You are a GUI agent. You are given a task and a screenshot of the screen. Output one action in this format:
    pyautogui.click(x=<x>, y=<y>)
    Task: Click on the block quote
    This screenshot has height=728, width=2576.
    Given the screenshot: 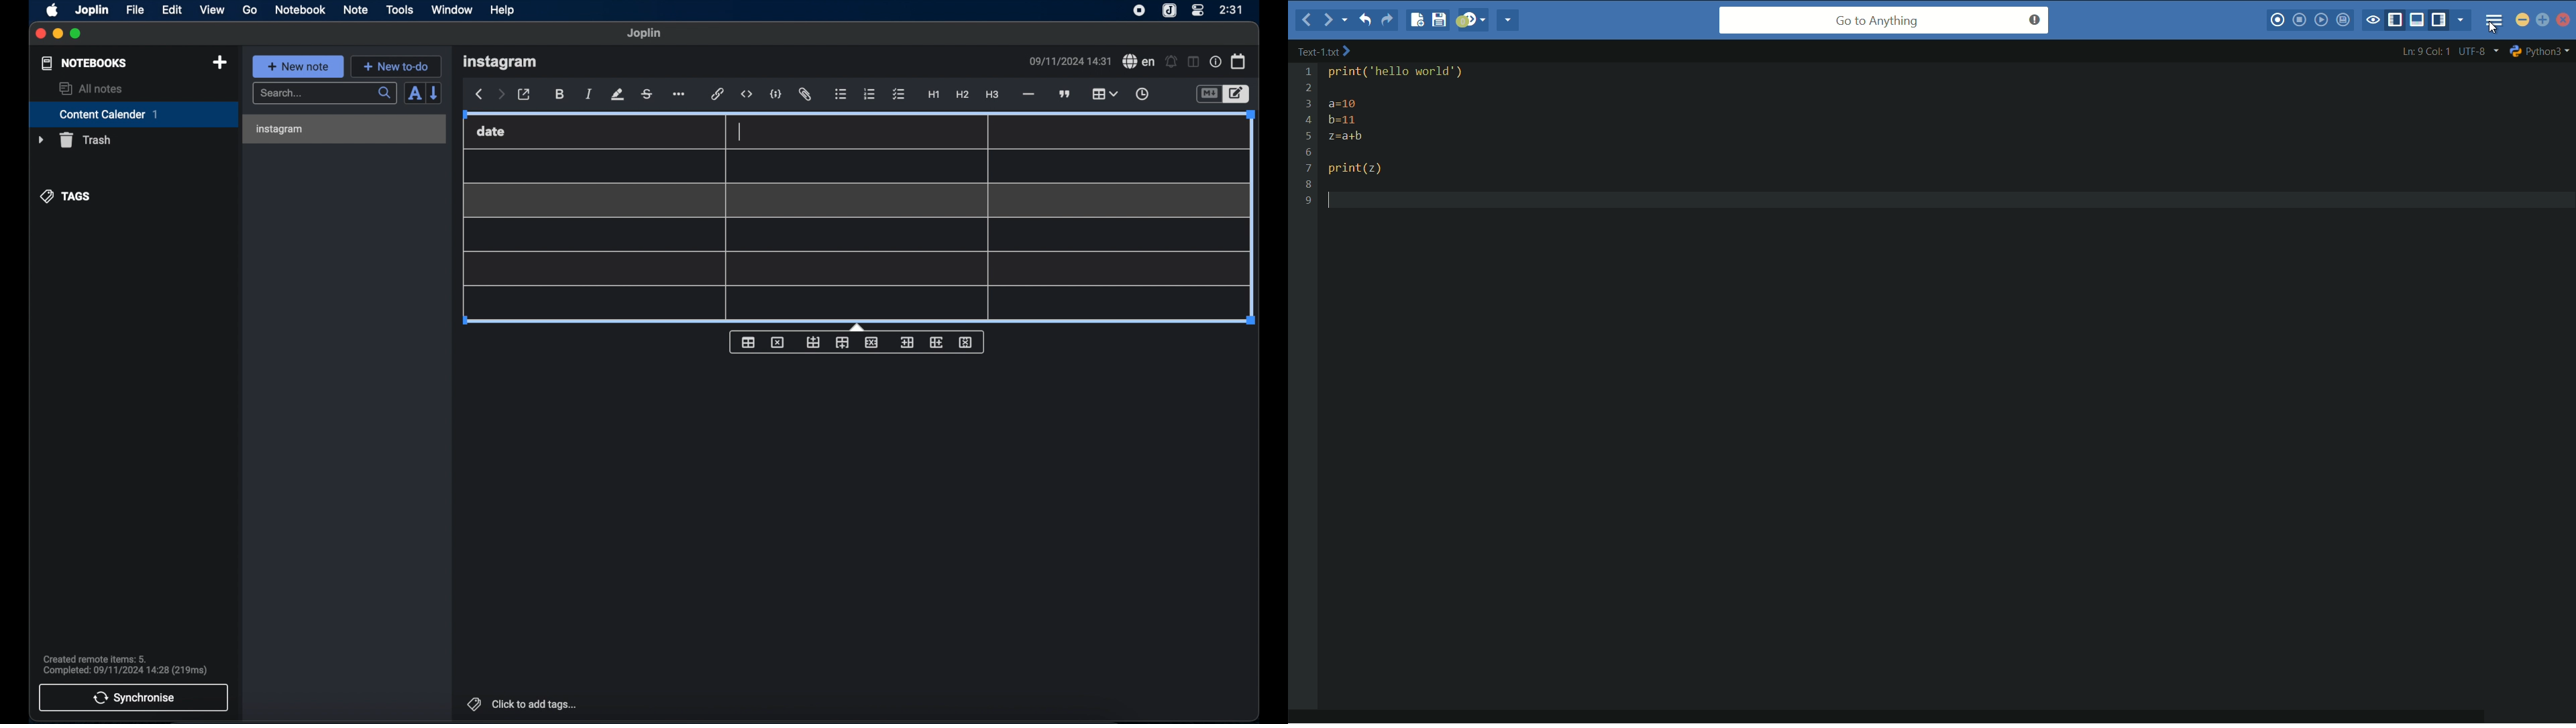 What is the action you would take?
    pyautogui.click(x=1064, y=94)
    